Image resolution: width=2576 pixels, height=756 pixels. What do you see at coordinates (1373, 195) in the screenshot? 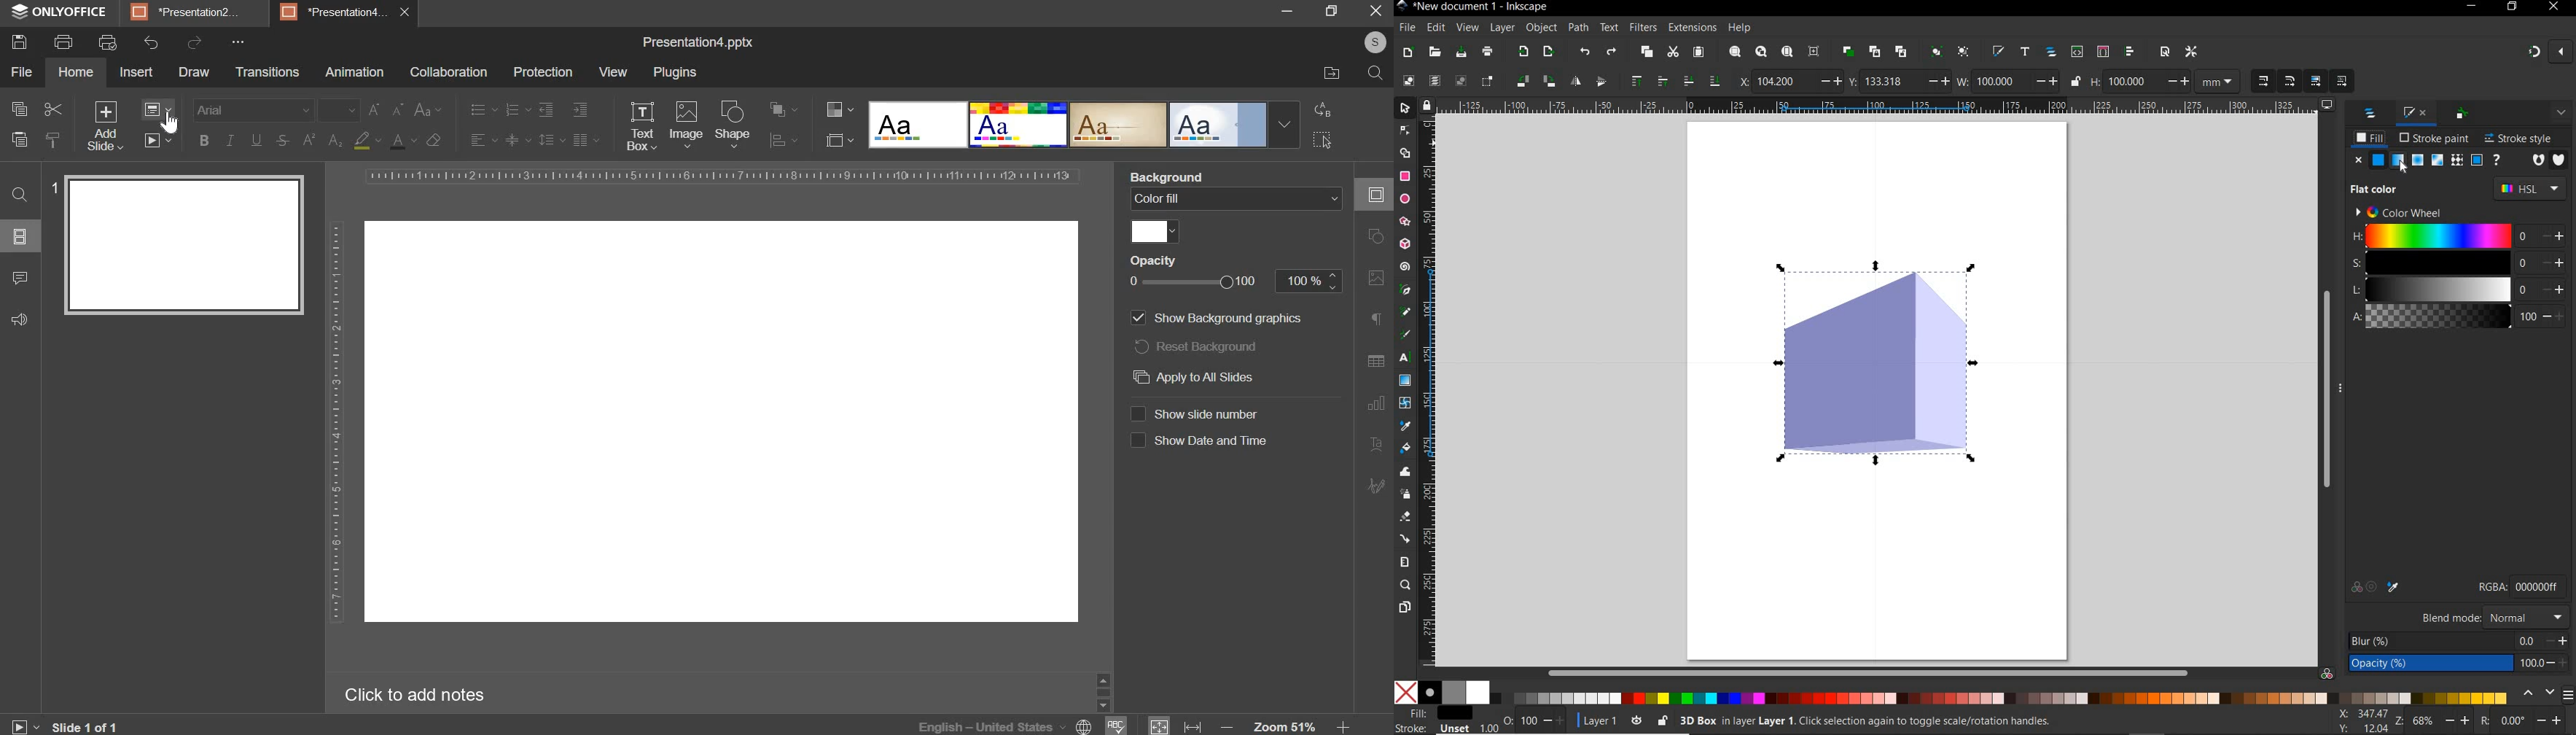
I see `slide setting` at bounding box center [1373, 195].